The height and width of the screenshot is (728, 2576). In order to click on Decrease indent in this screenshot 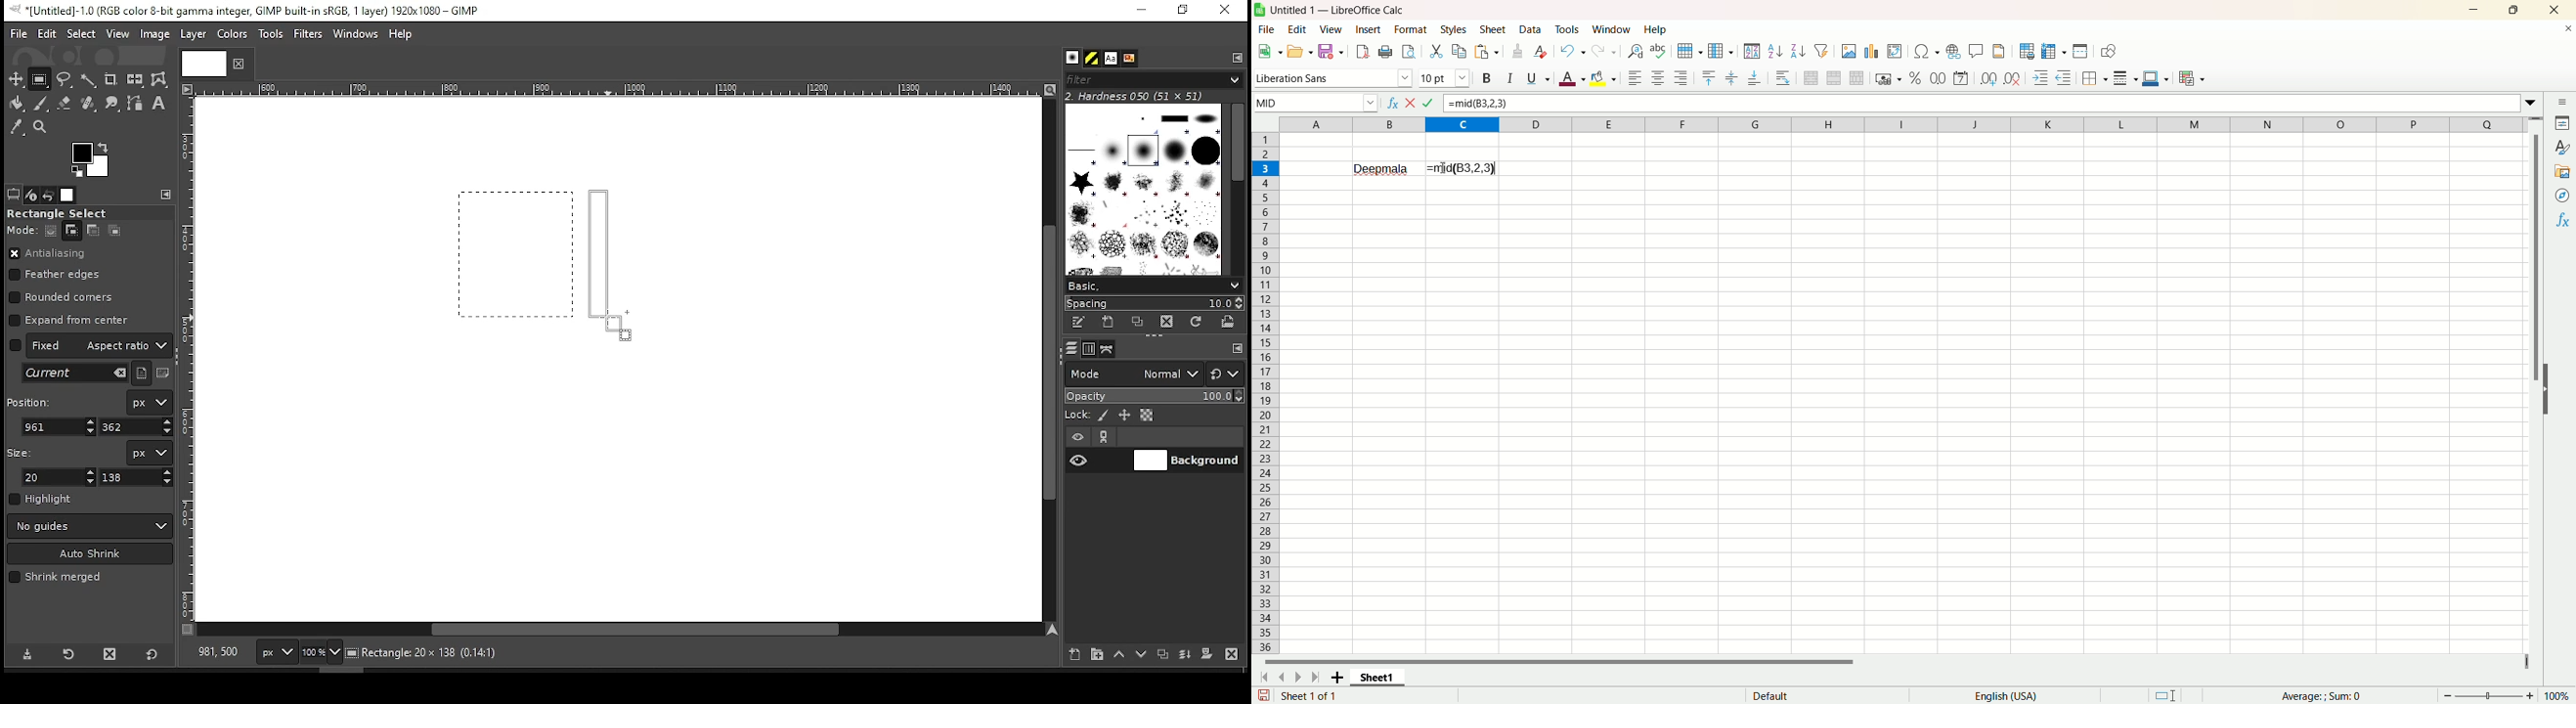, I will do `click(2064, 77)`.